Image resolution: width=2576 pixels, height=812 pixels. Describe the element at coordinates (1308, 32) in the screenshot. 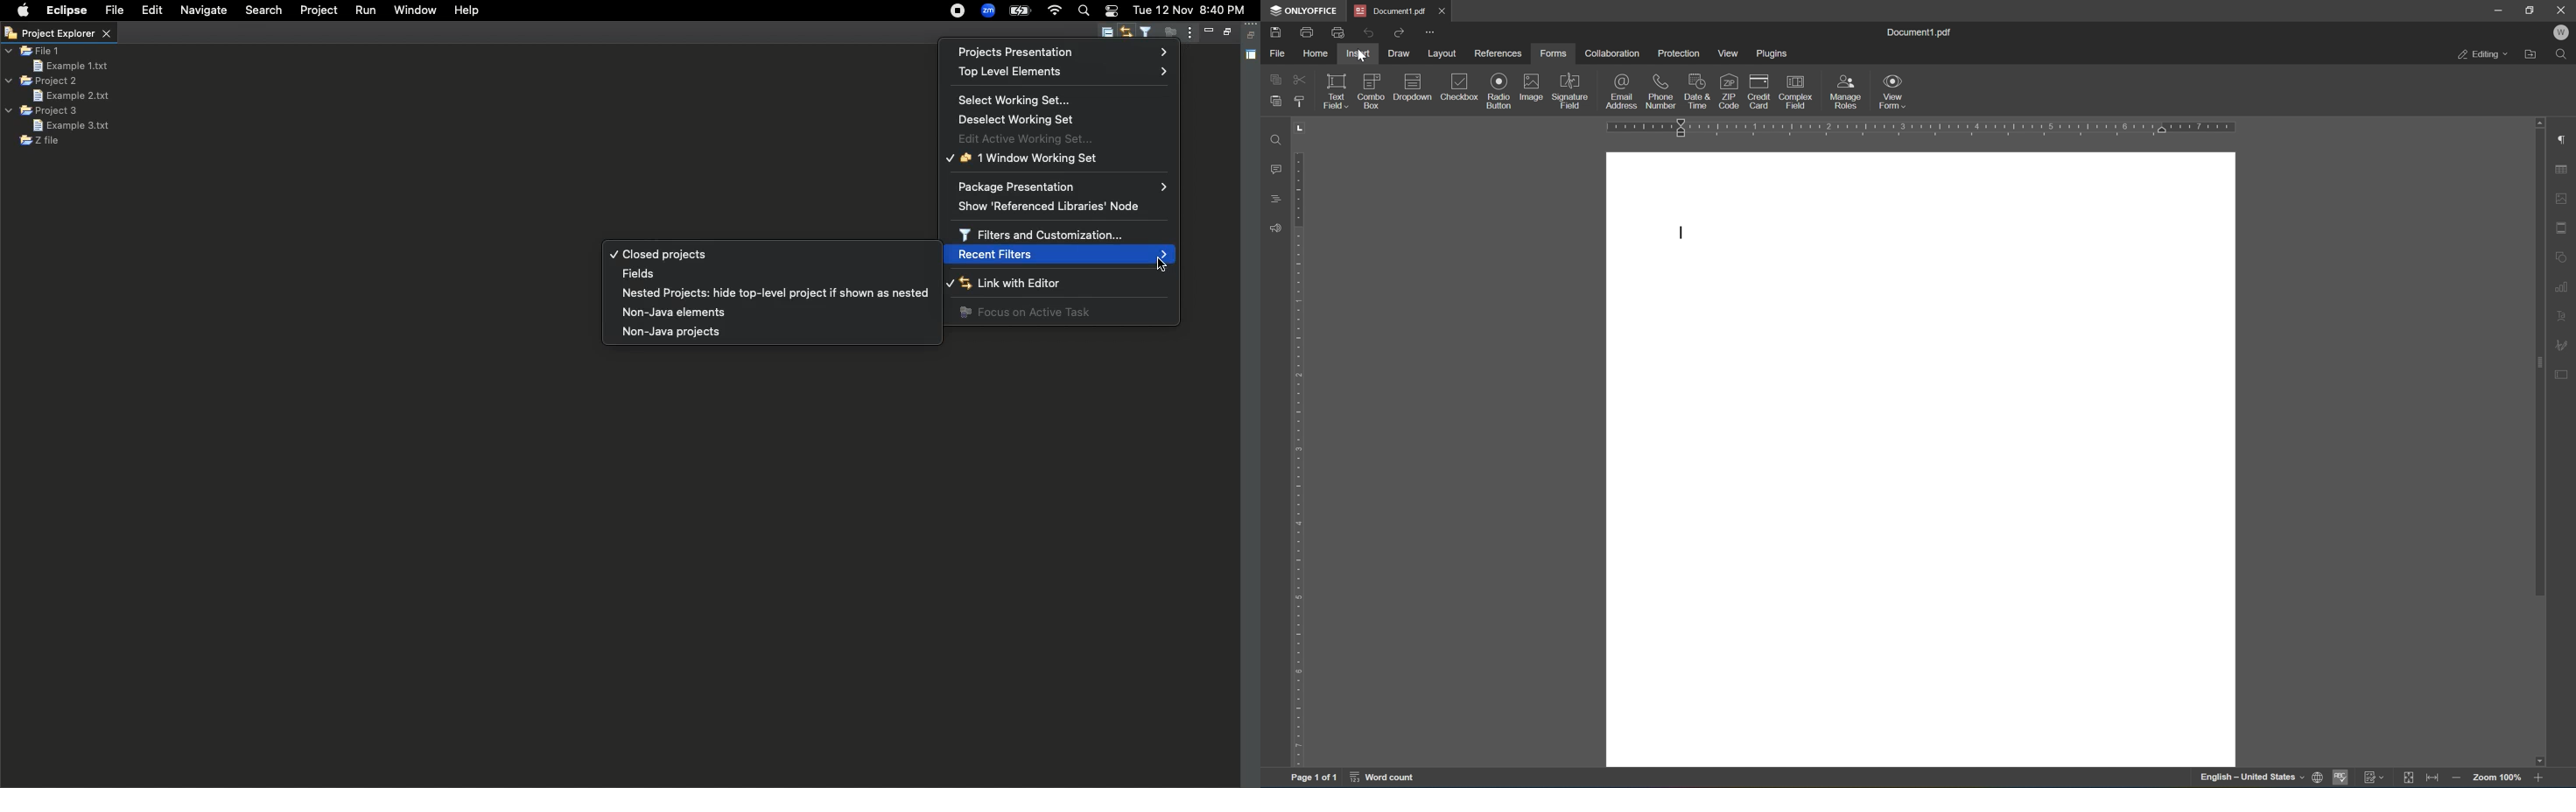

I see `Print` at that location.